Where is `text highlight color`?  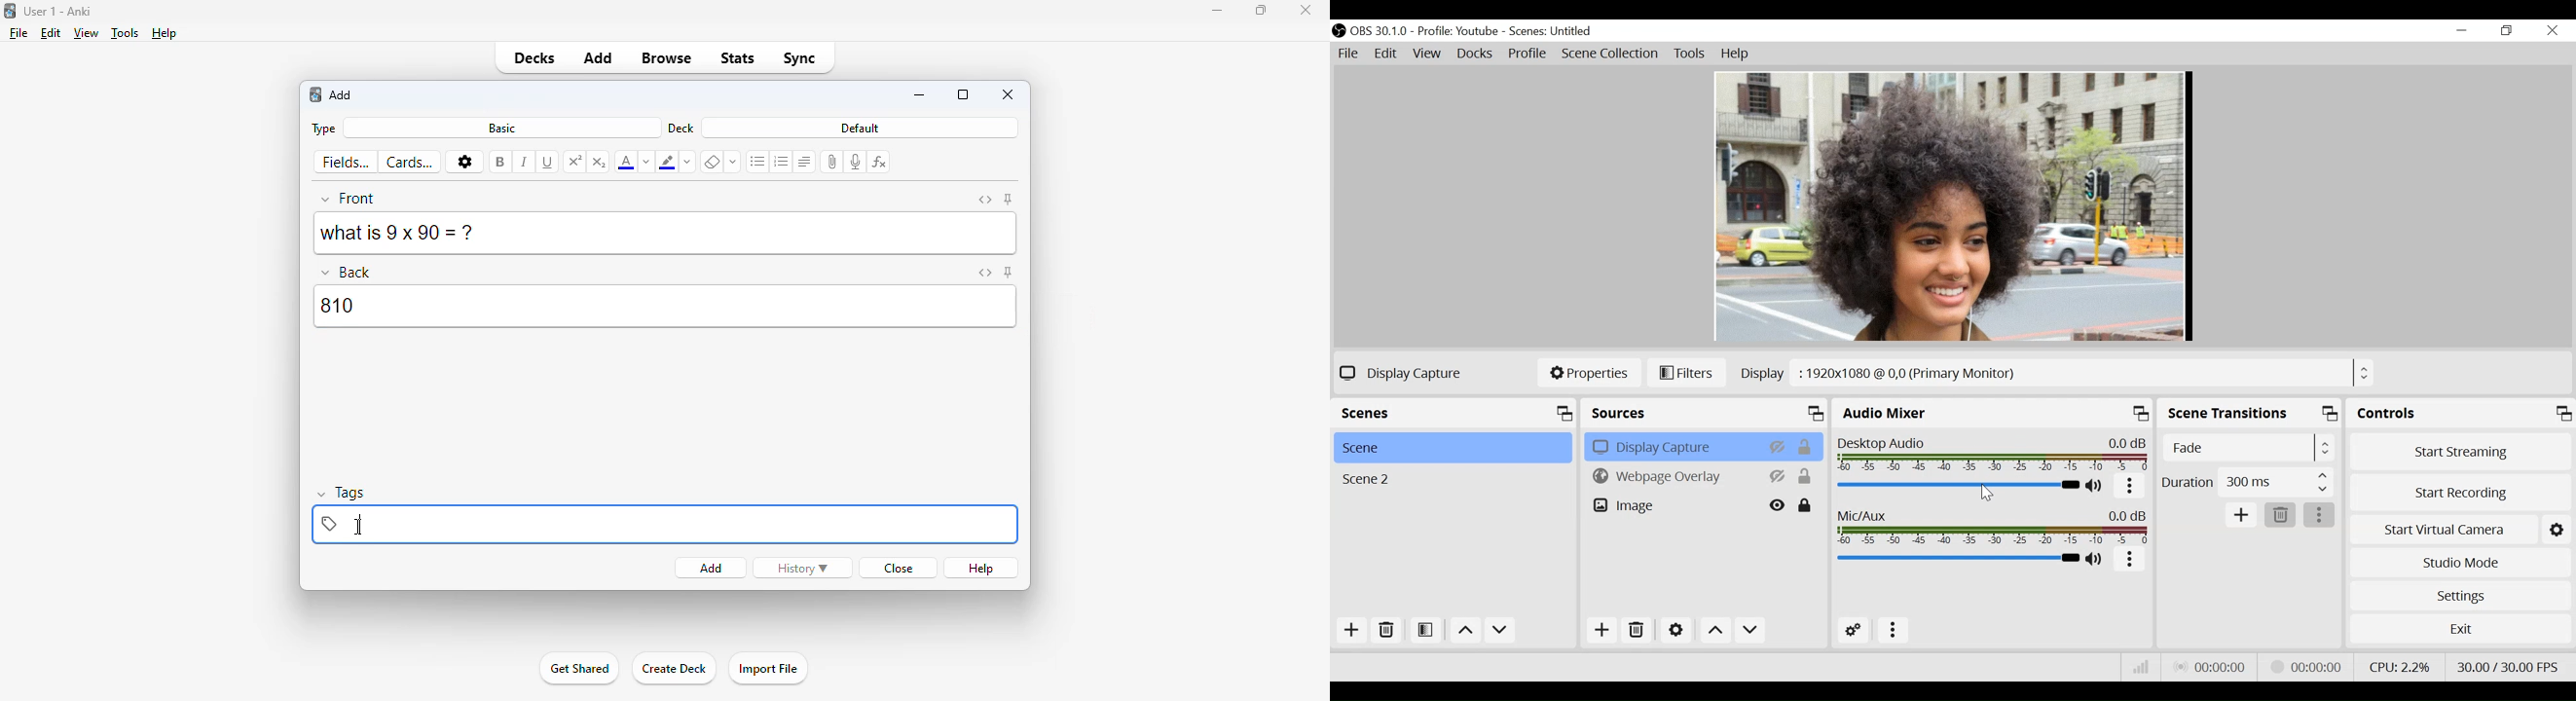
text highlight color is located at coordinates (668, 162).